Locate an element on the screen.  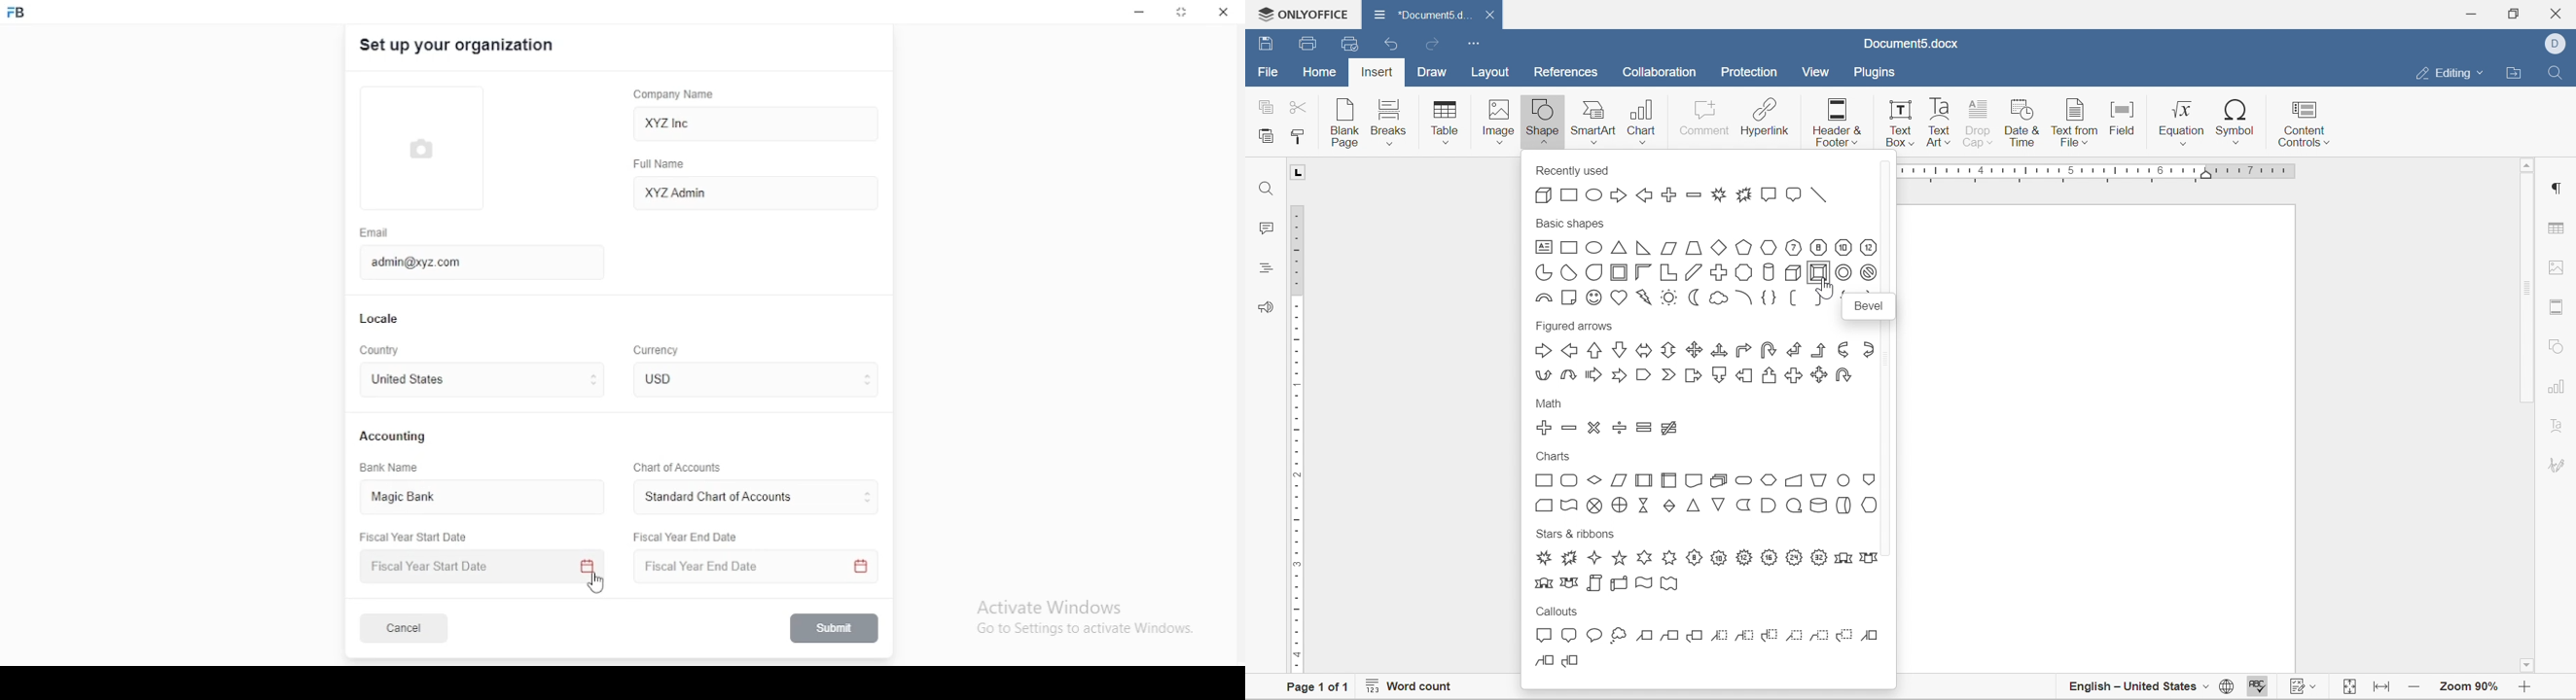
L ‘Standard Chart of Accounts is located at coordinates (717, 498).